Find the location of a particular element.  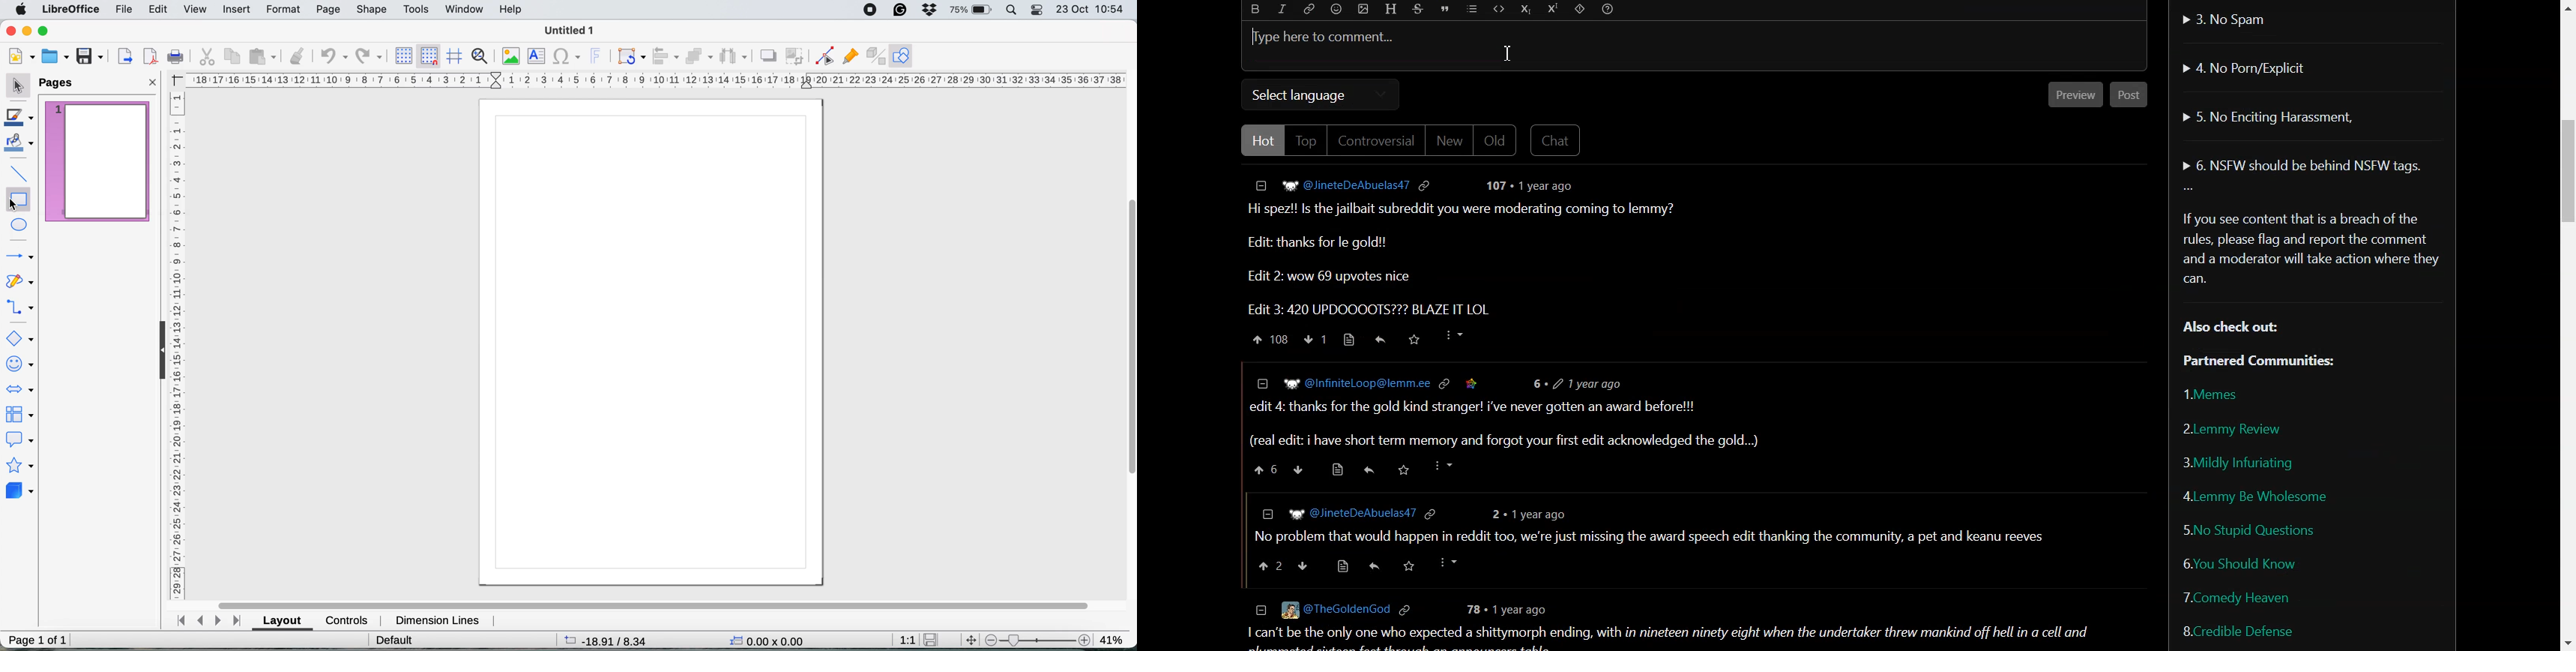

block arrows is located at coordinates (21, 392).